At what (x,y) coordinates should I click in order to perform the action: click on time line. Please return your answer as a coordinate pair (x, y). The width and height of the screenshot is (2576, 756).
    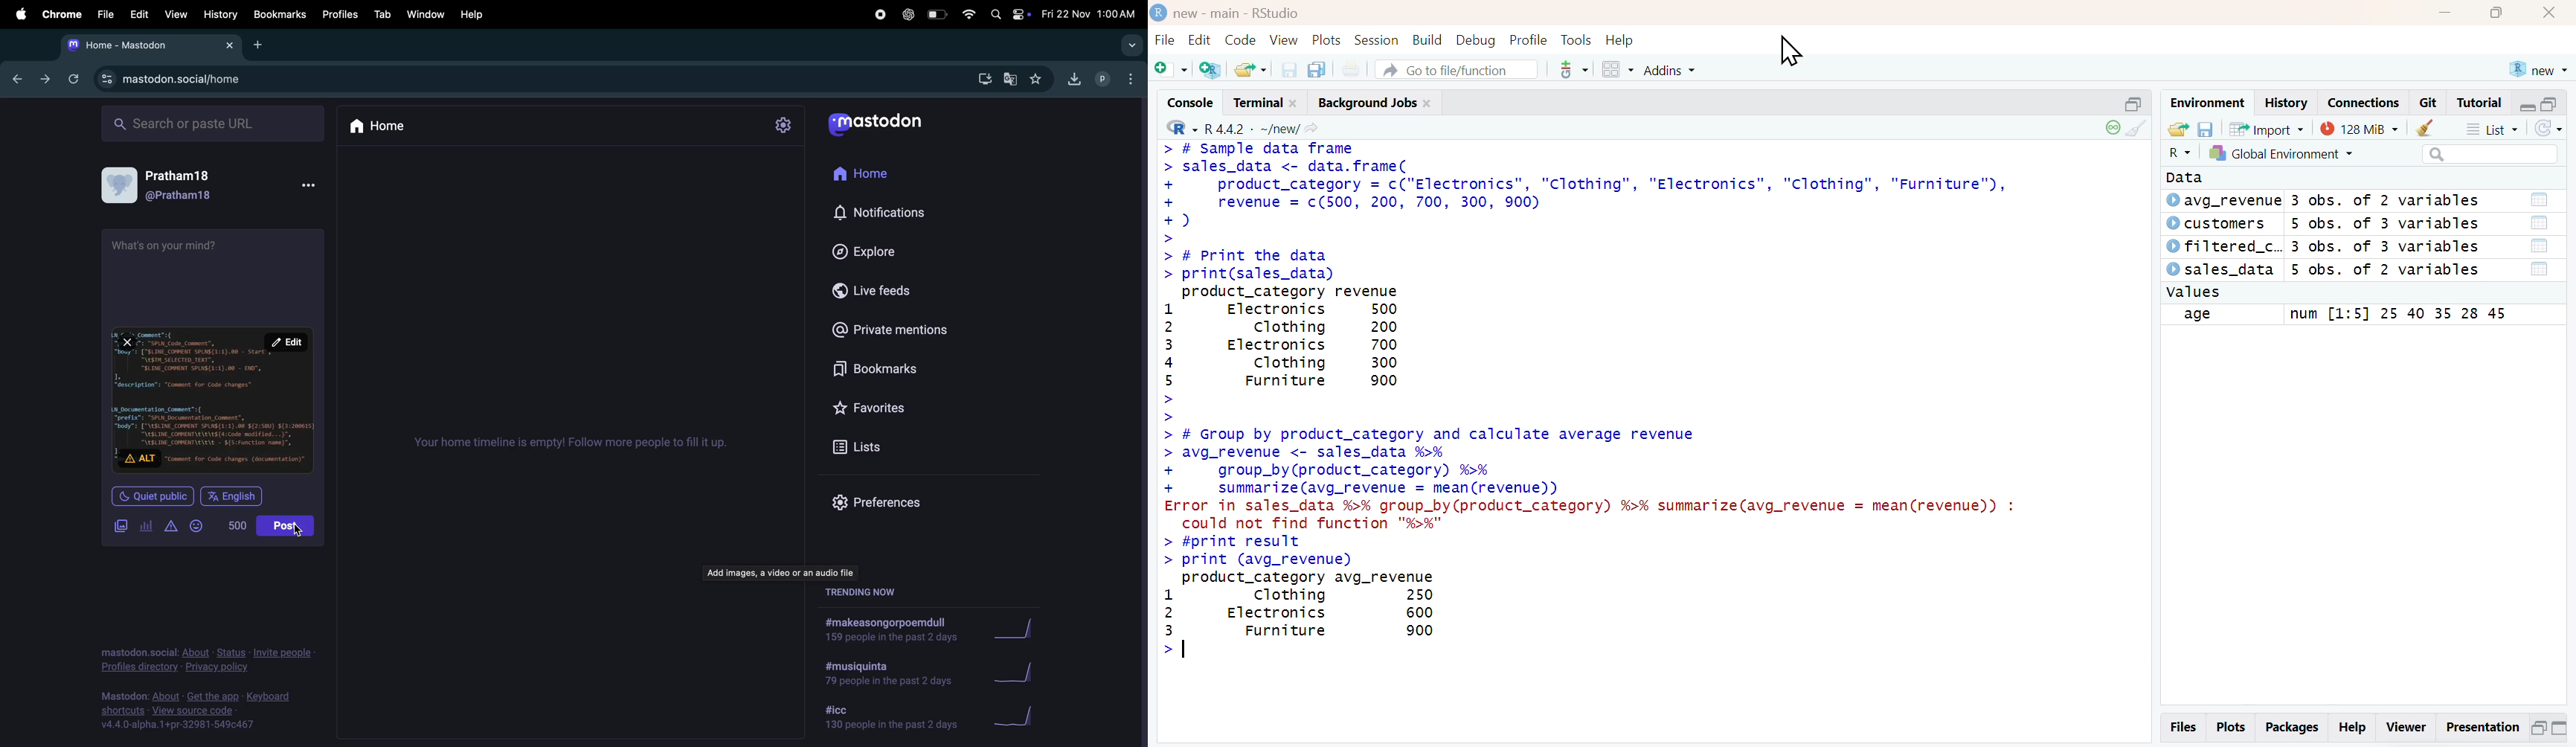
    Looking at the image, I should click on (575, 443).